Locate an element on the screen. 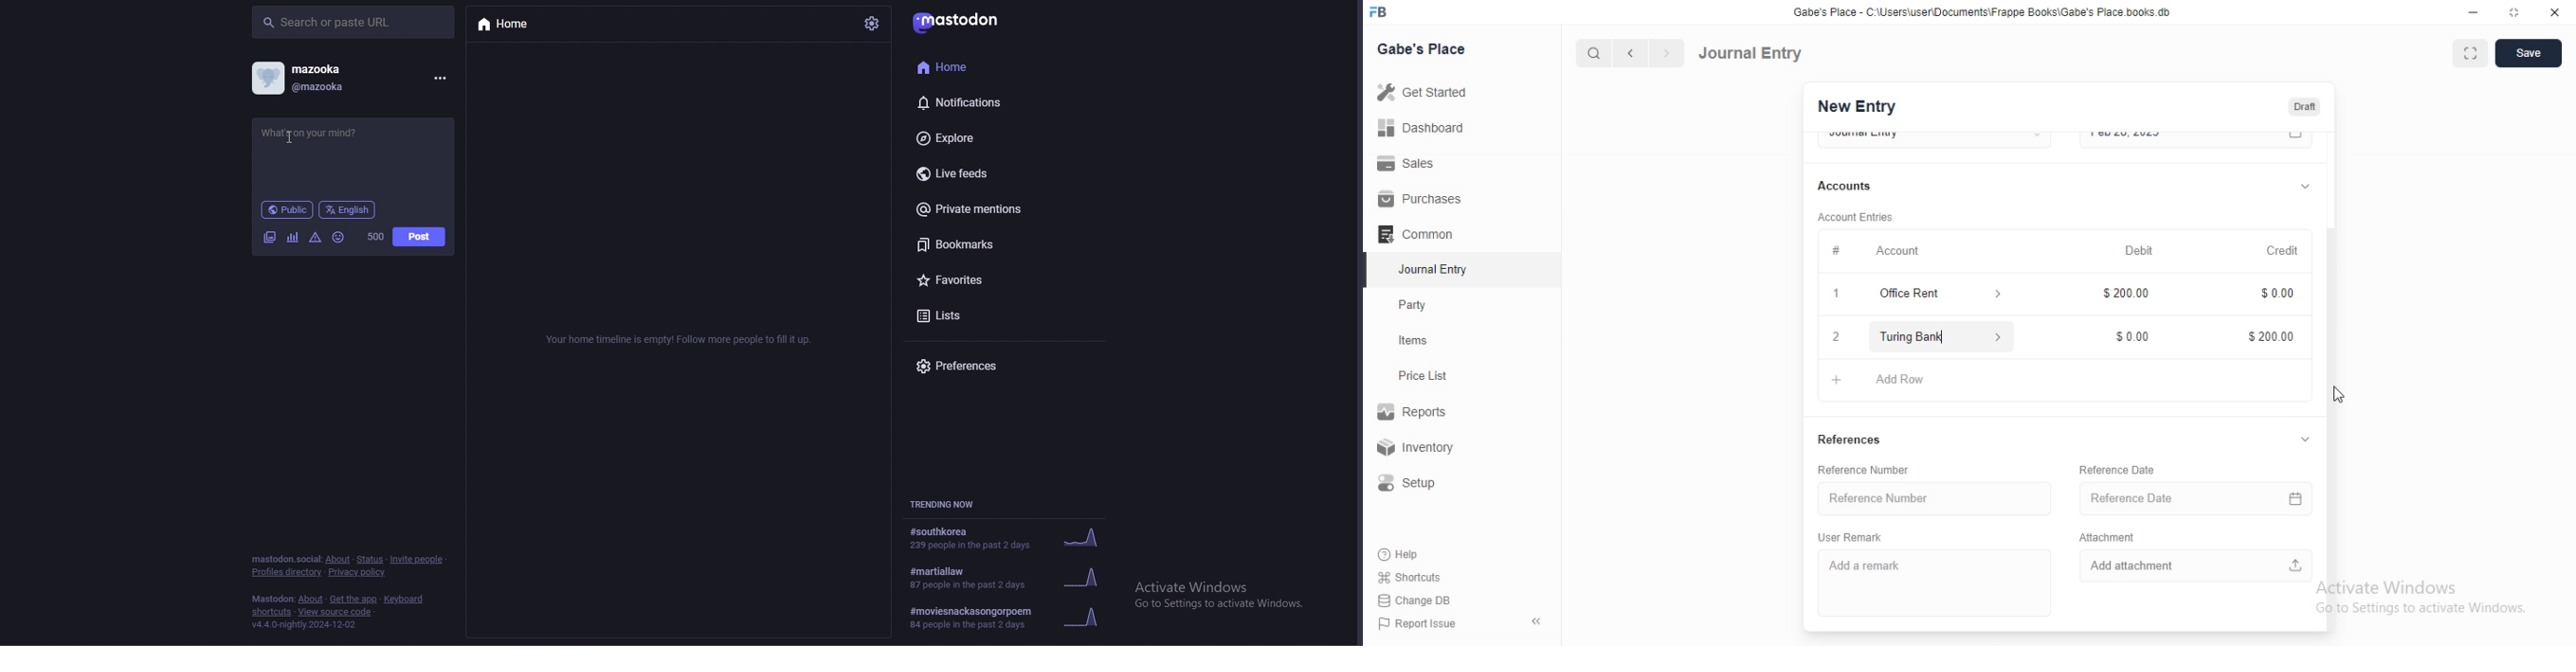 Image resolution: width=2576 pixels, height=672 pixels. search is located at coordinates (1591, 53).